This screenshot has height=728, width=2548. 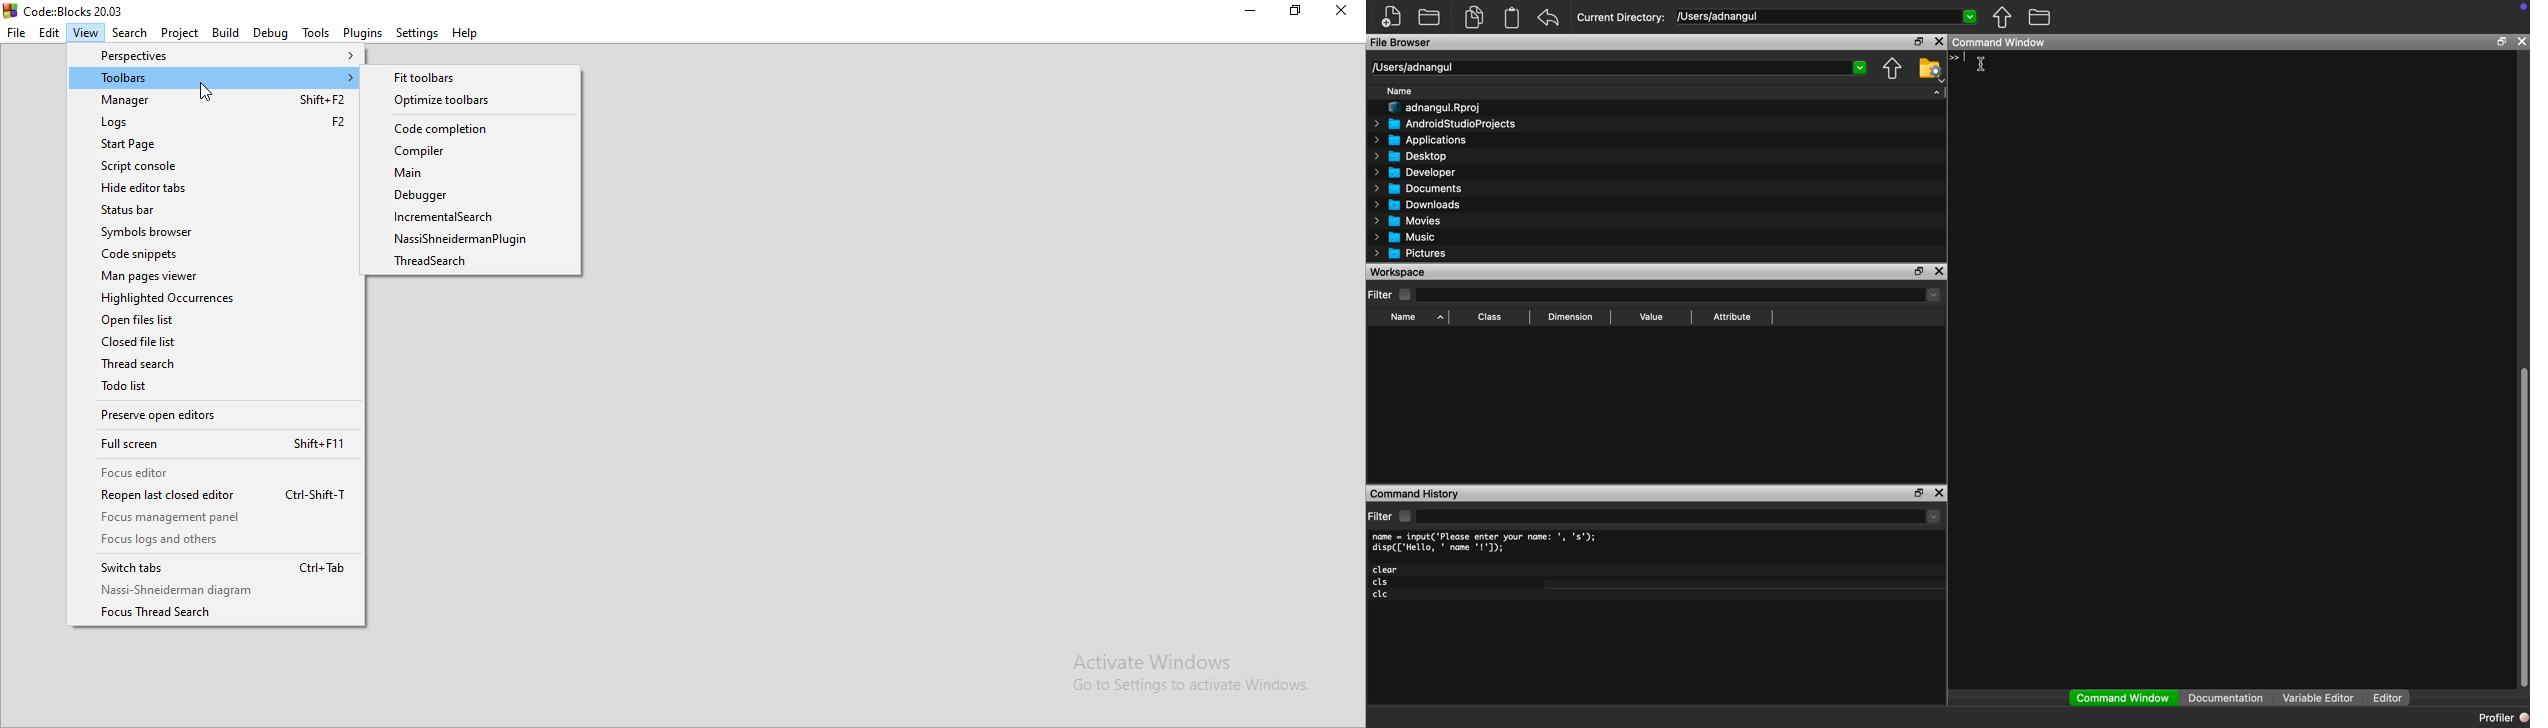 What do you see at coordinates (1548, 17) in the screenshot?
I see `back` at bounding box center [1548, 17].